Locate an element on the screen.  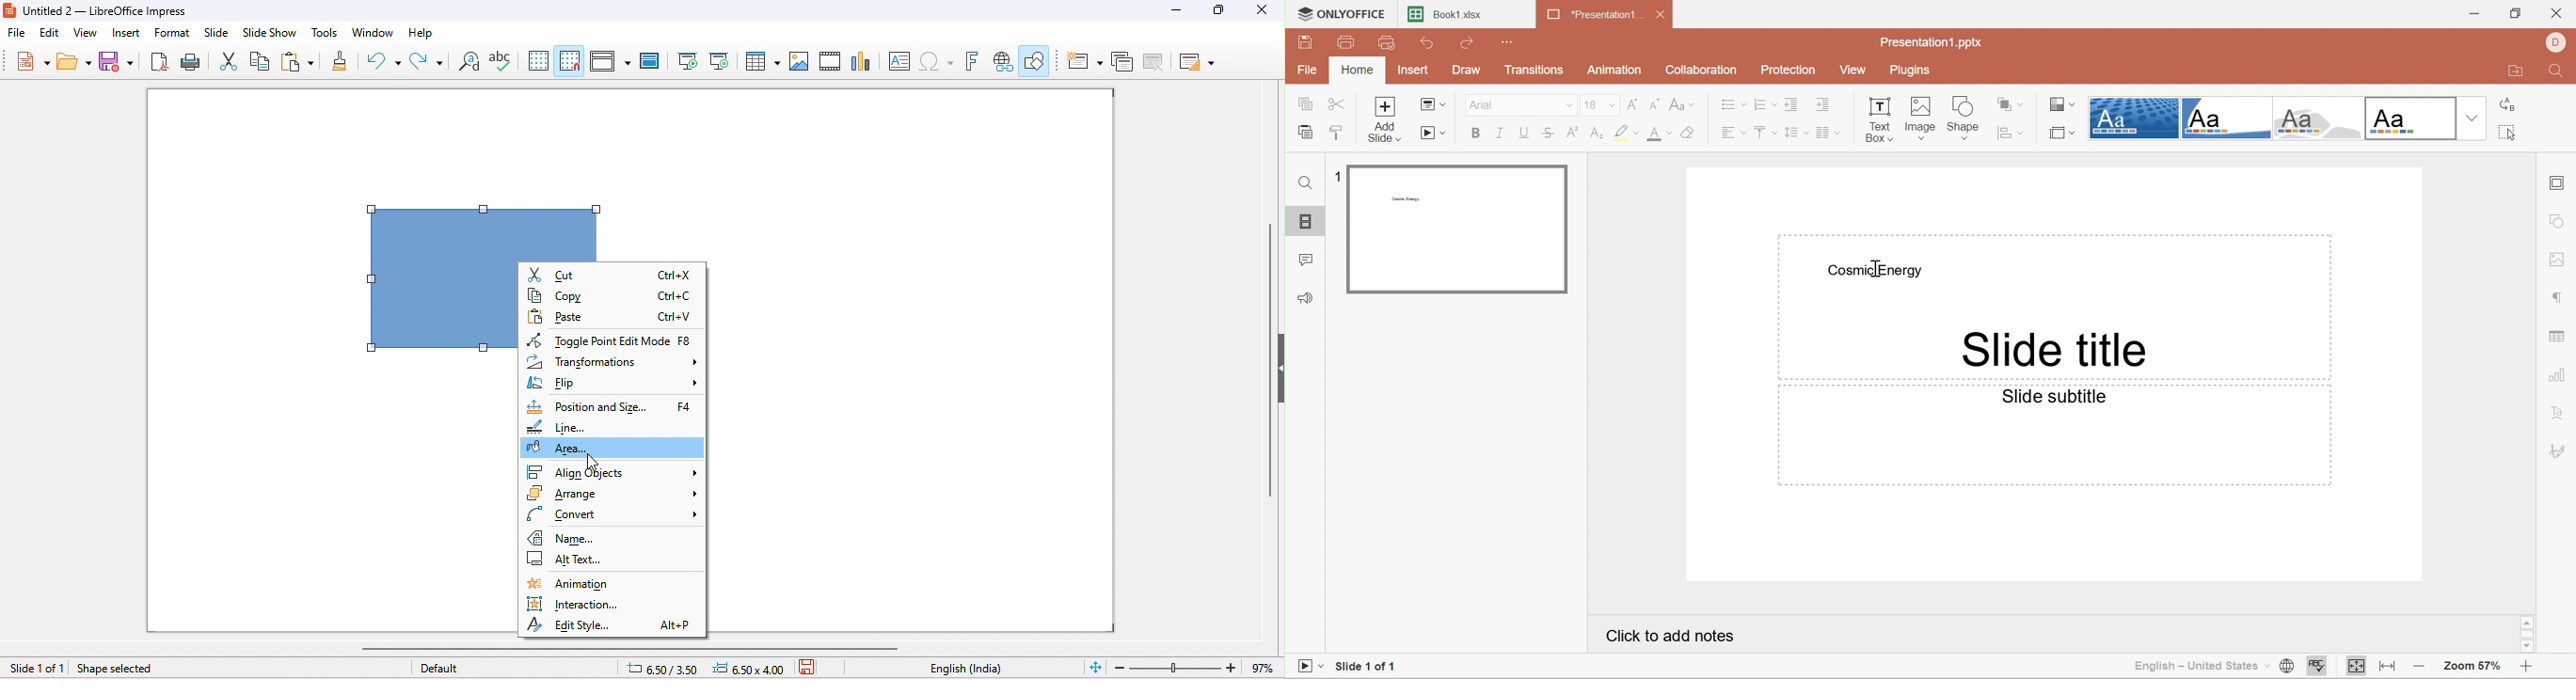
Increment font size is located at coordinates (1633, 104).